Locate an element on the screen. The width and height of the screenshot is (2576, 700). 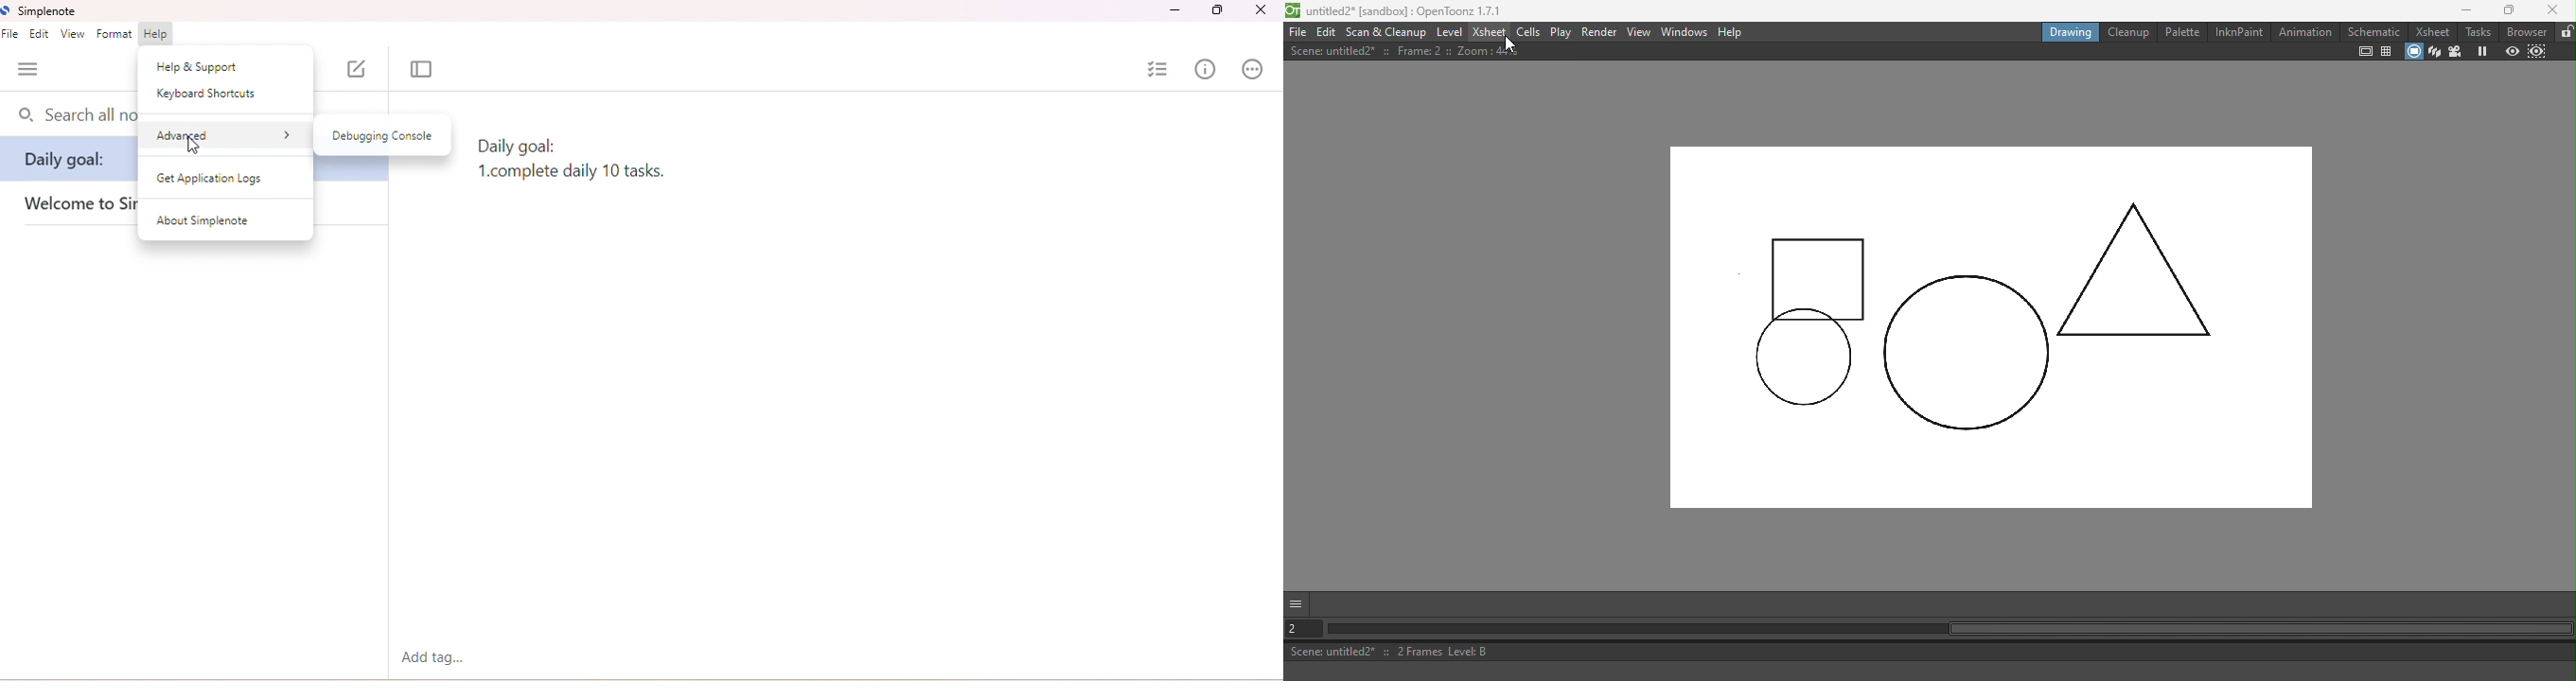
maximize is located at coordinates (1218, 12).